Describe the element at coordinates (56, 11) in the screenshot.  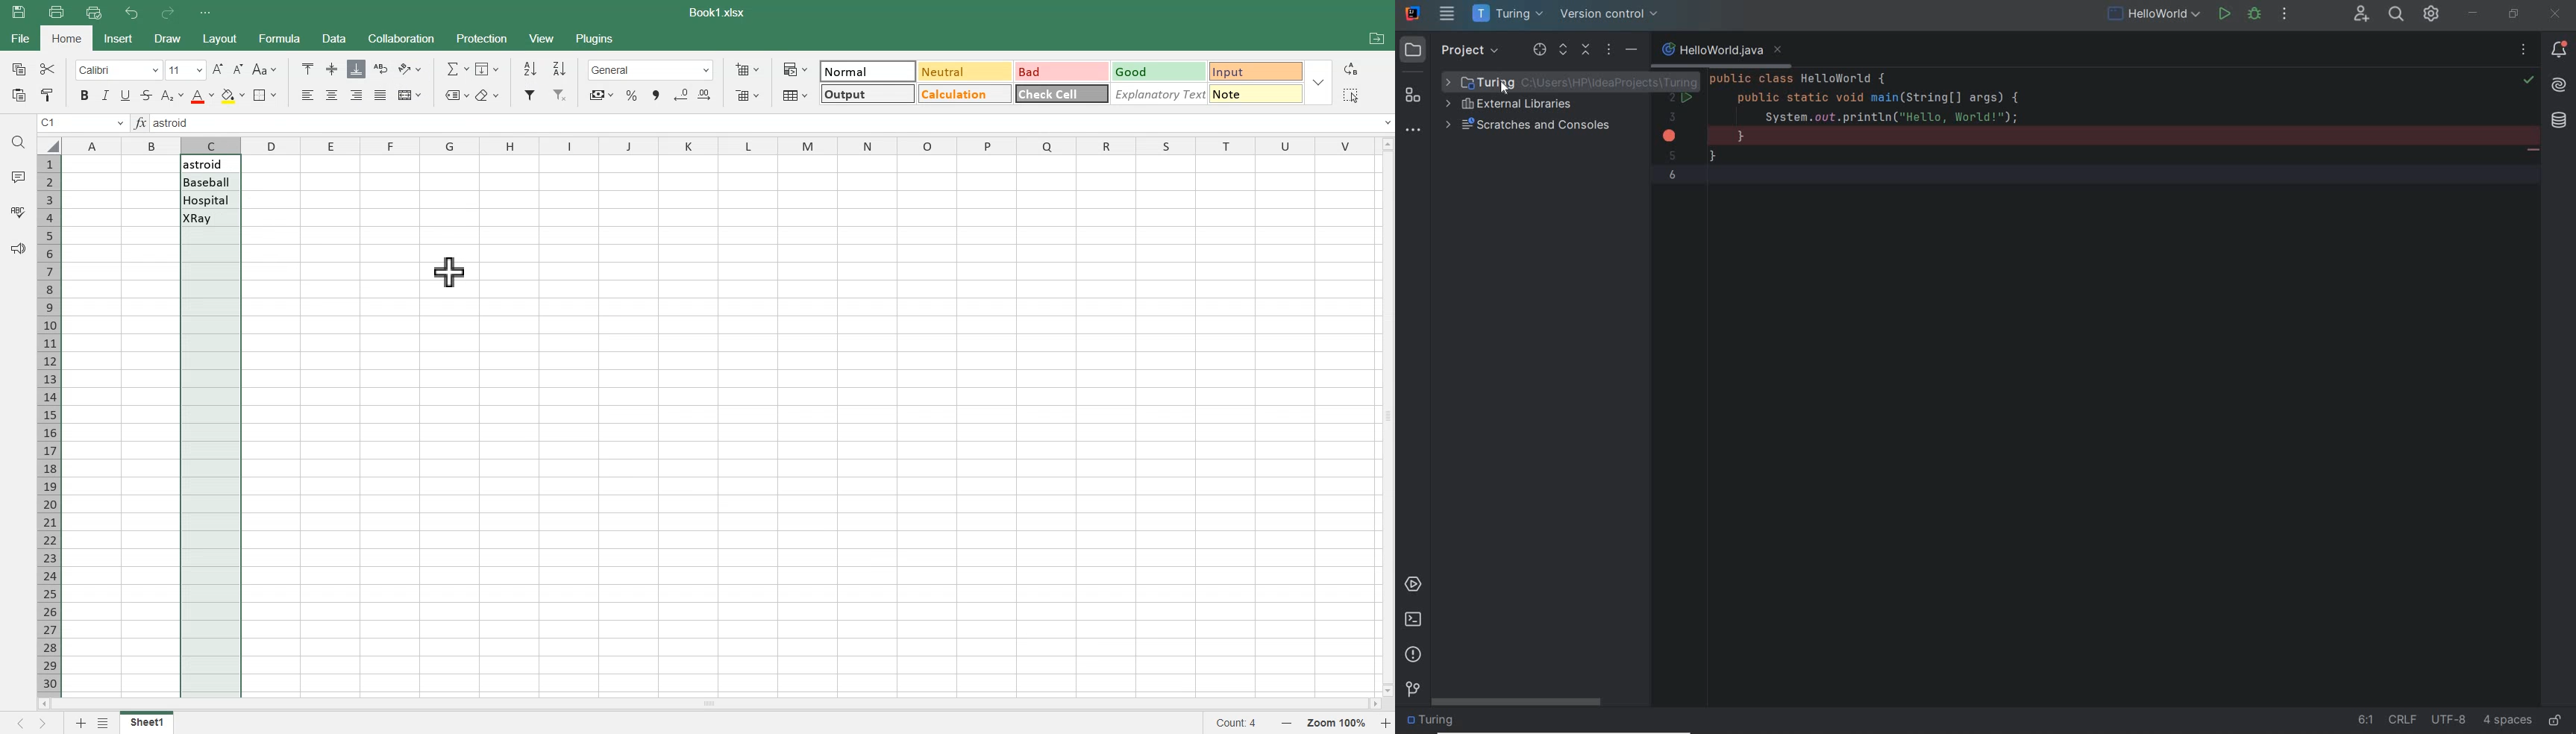
I see `Print` at that location.